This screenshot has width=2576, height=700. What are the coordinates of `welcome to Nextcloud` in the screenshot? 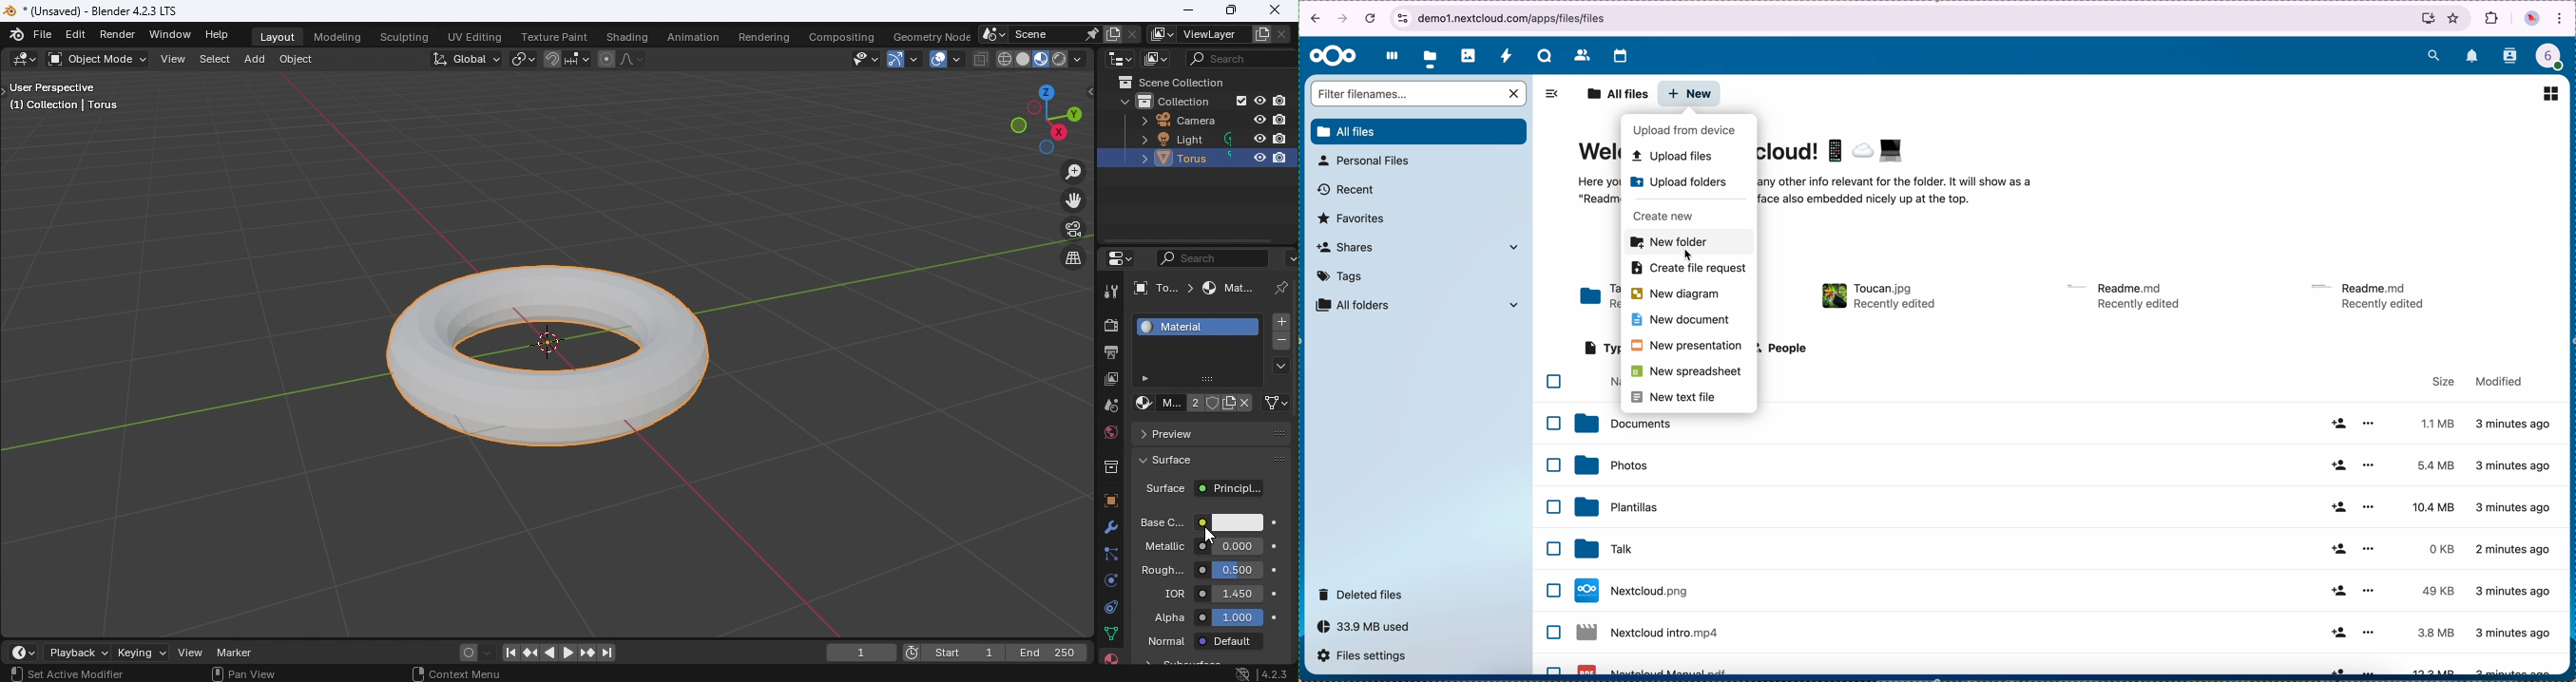 It's located at (1836, 150).